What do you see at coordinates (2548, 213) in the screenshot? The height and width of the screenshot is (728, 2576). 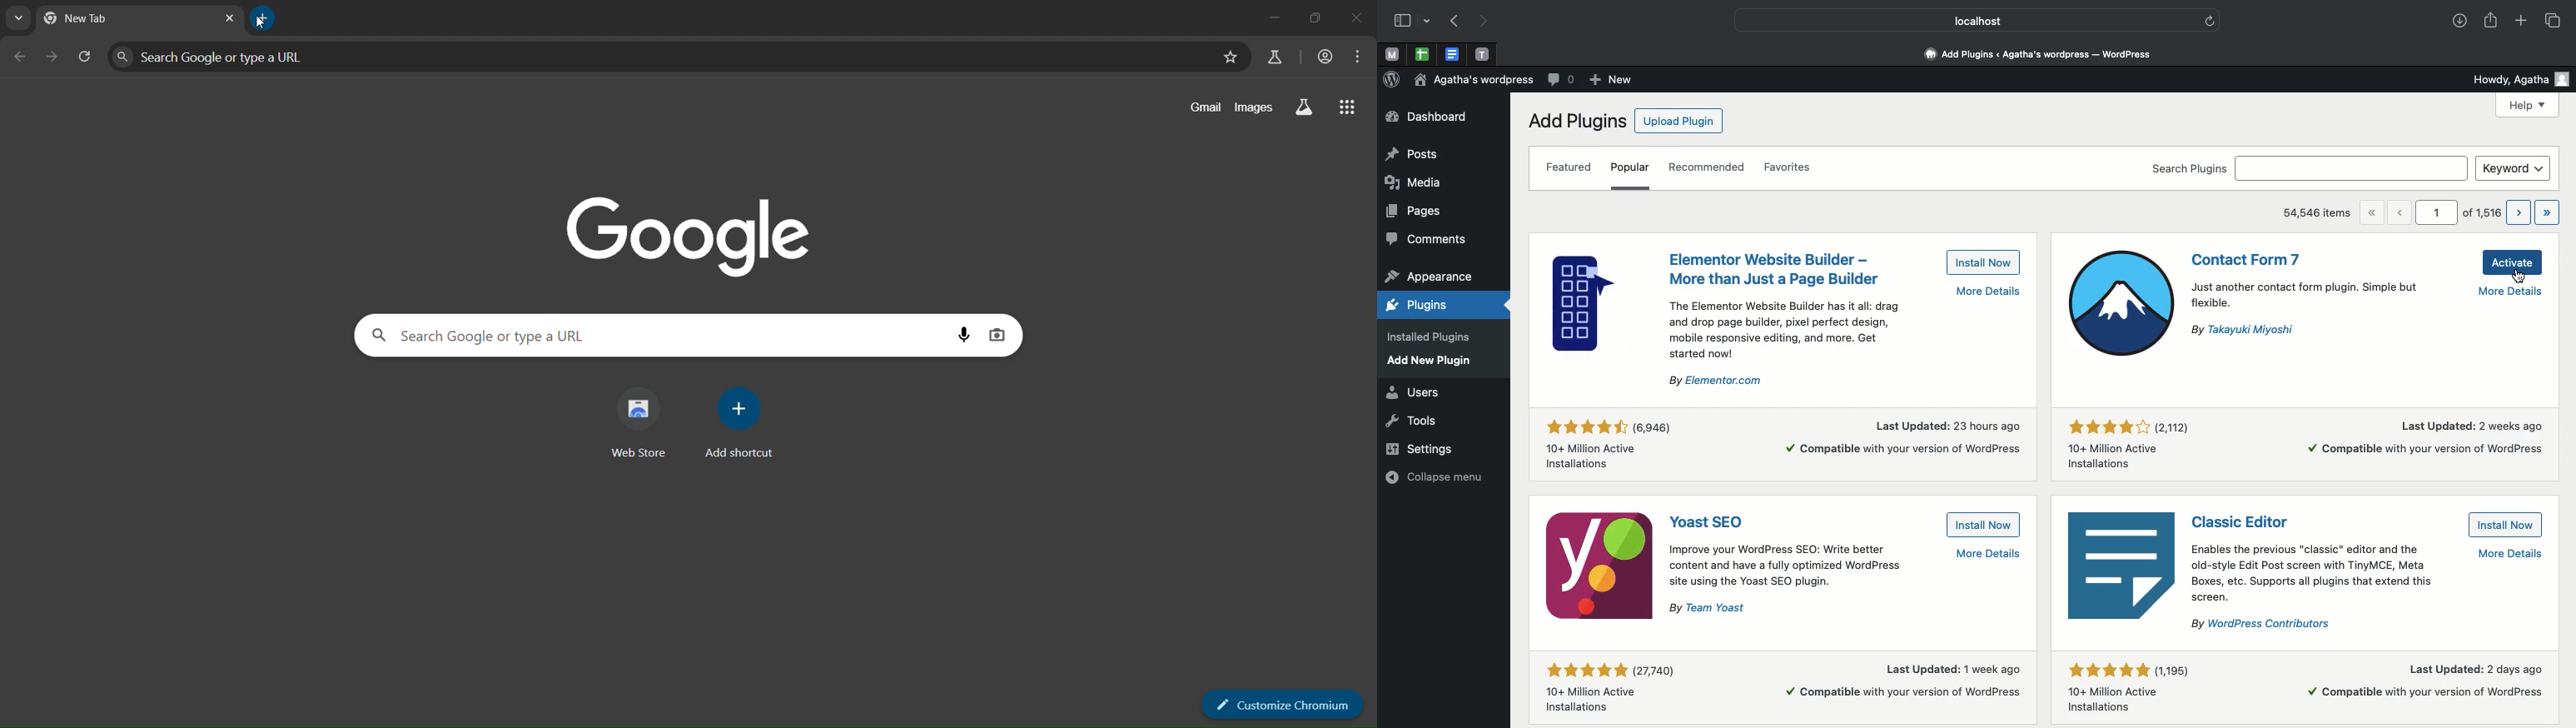 I see `Last page` at bounding box center [2548, 213].